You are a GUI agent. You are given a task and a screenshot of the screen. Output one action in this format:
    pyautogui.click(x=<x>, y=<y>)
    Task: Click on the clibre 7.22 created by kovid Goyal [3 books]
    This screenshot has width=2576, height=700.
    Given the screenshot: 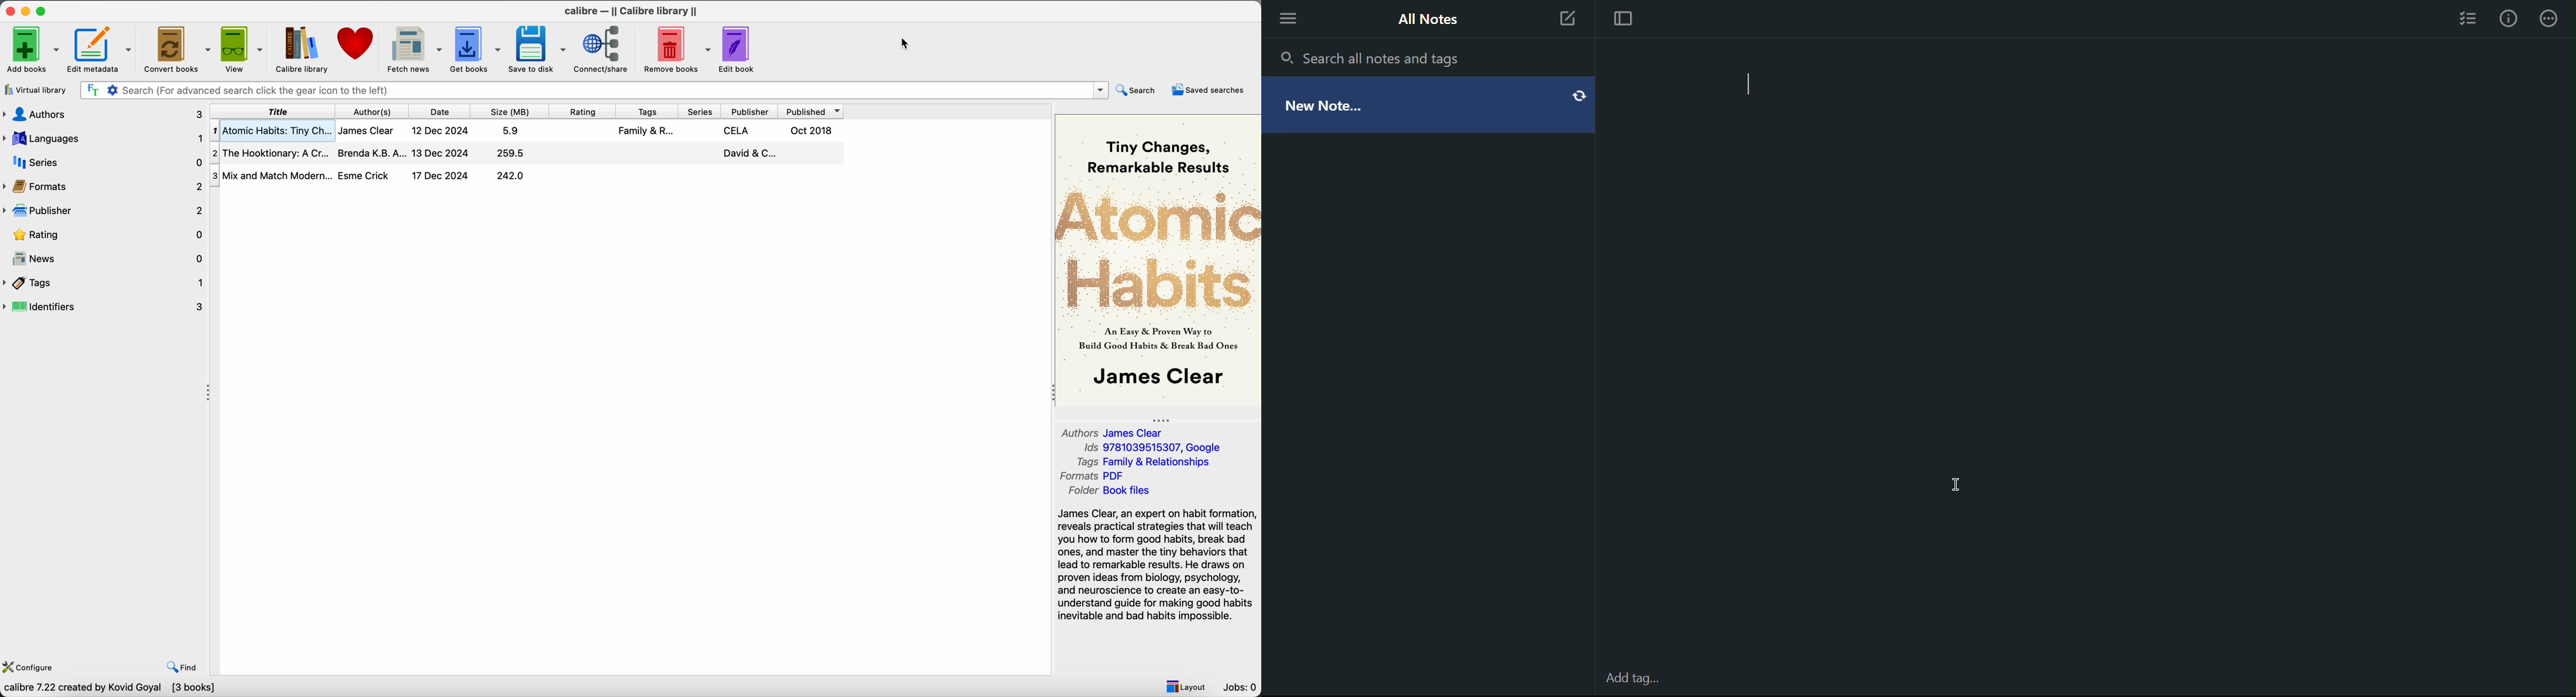 What is the action you would take?
    pyautogui.click(x=109, y=689)
    